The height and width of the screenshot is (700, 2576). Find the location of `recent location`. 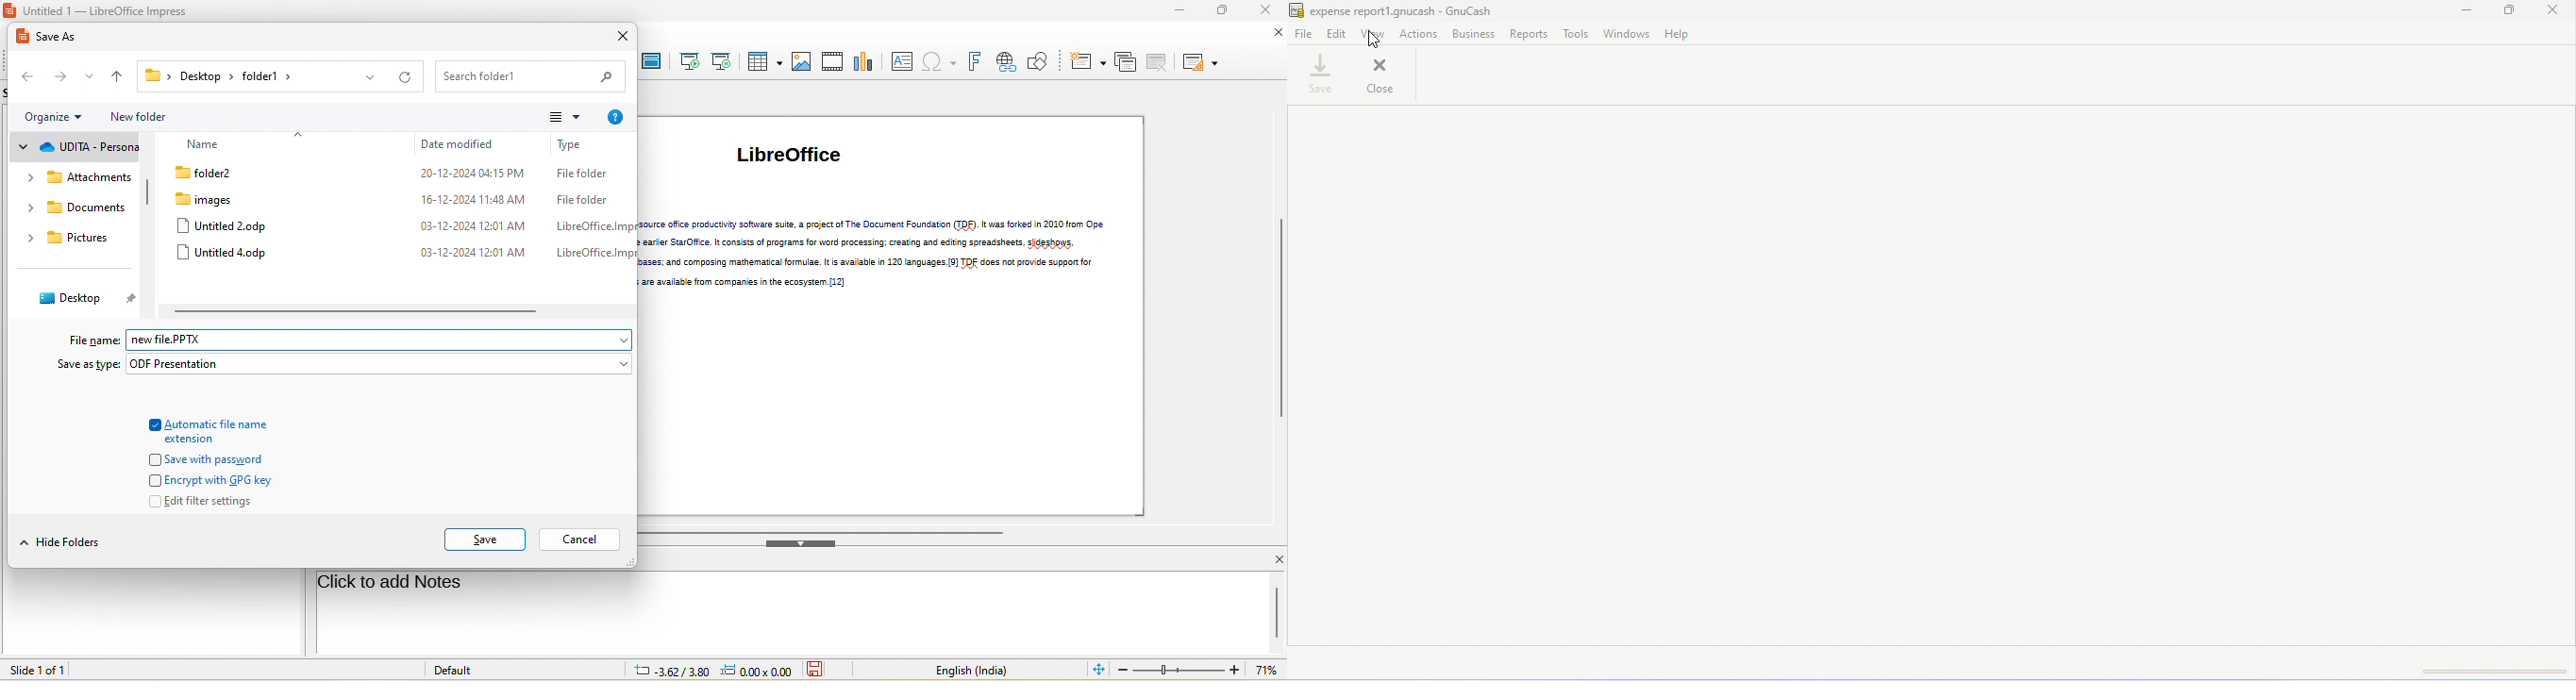

recent location is located at coordinates (91, 76).